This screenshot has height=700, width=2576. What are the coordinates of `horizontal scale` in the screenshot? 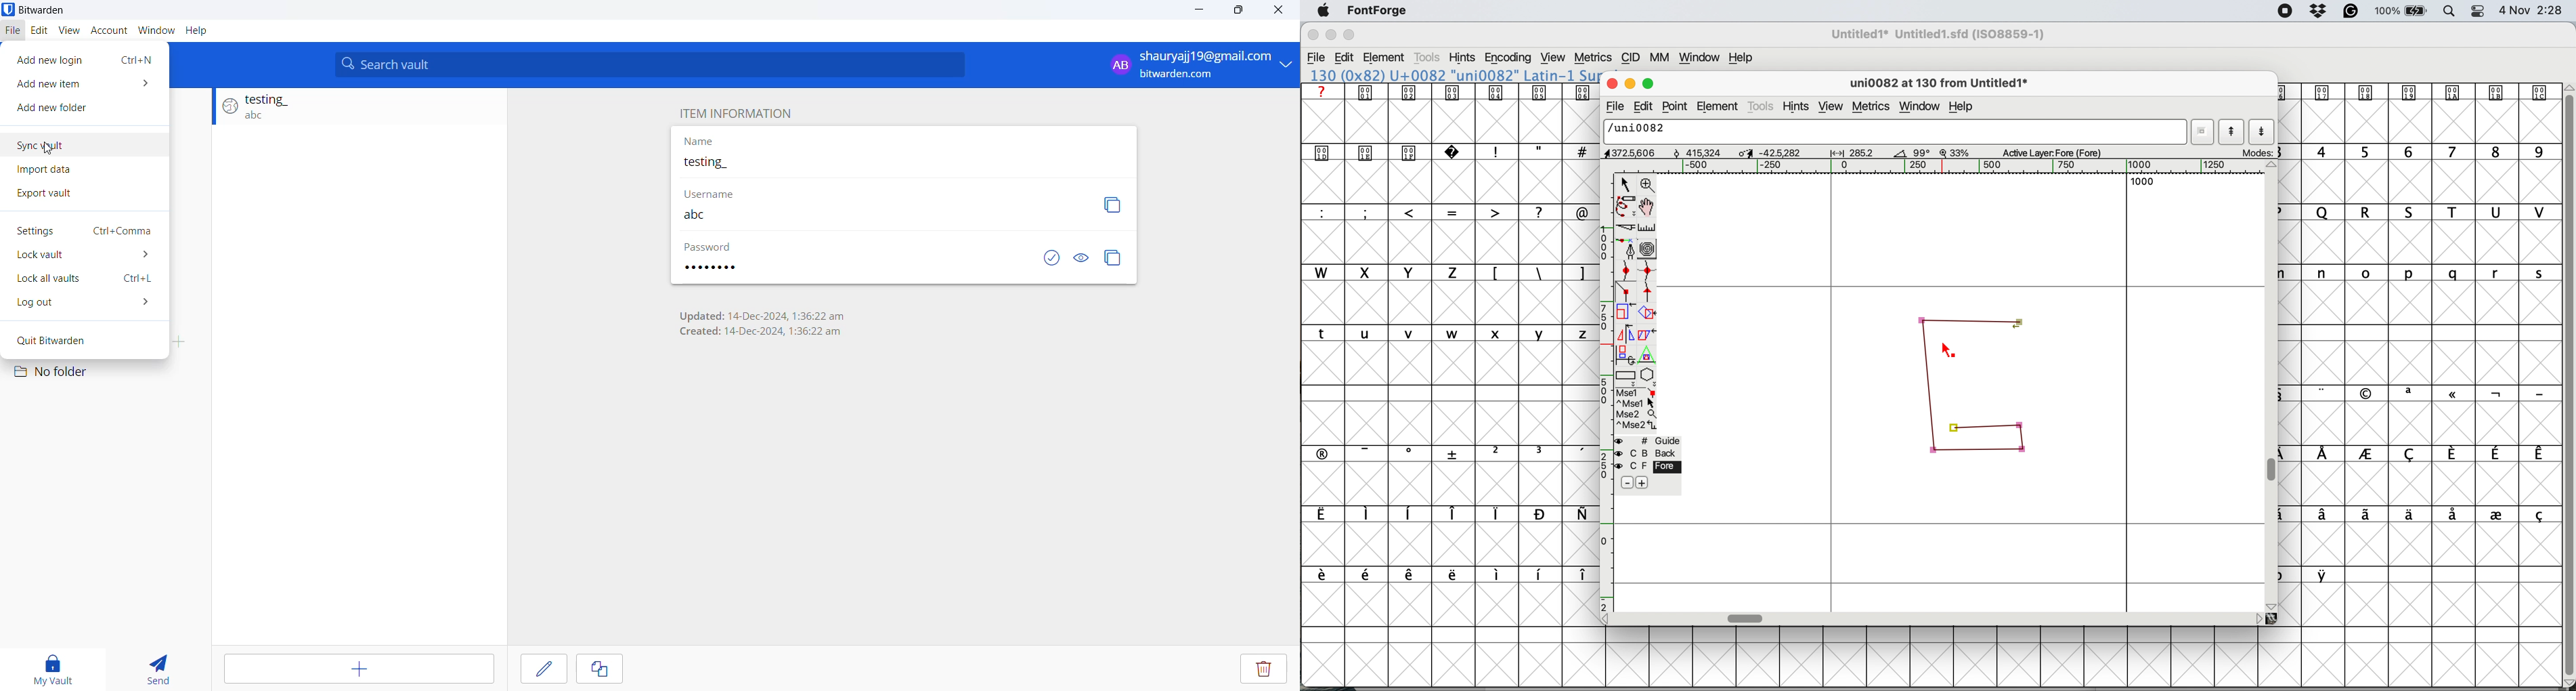 It's located at (1953, 167).